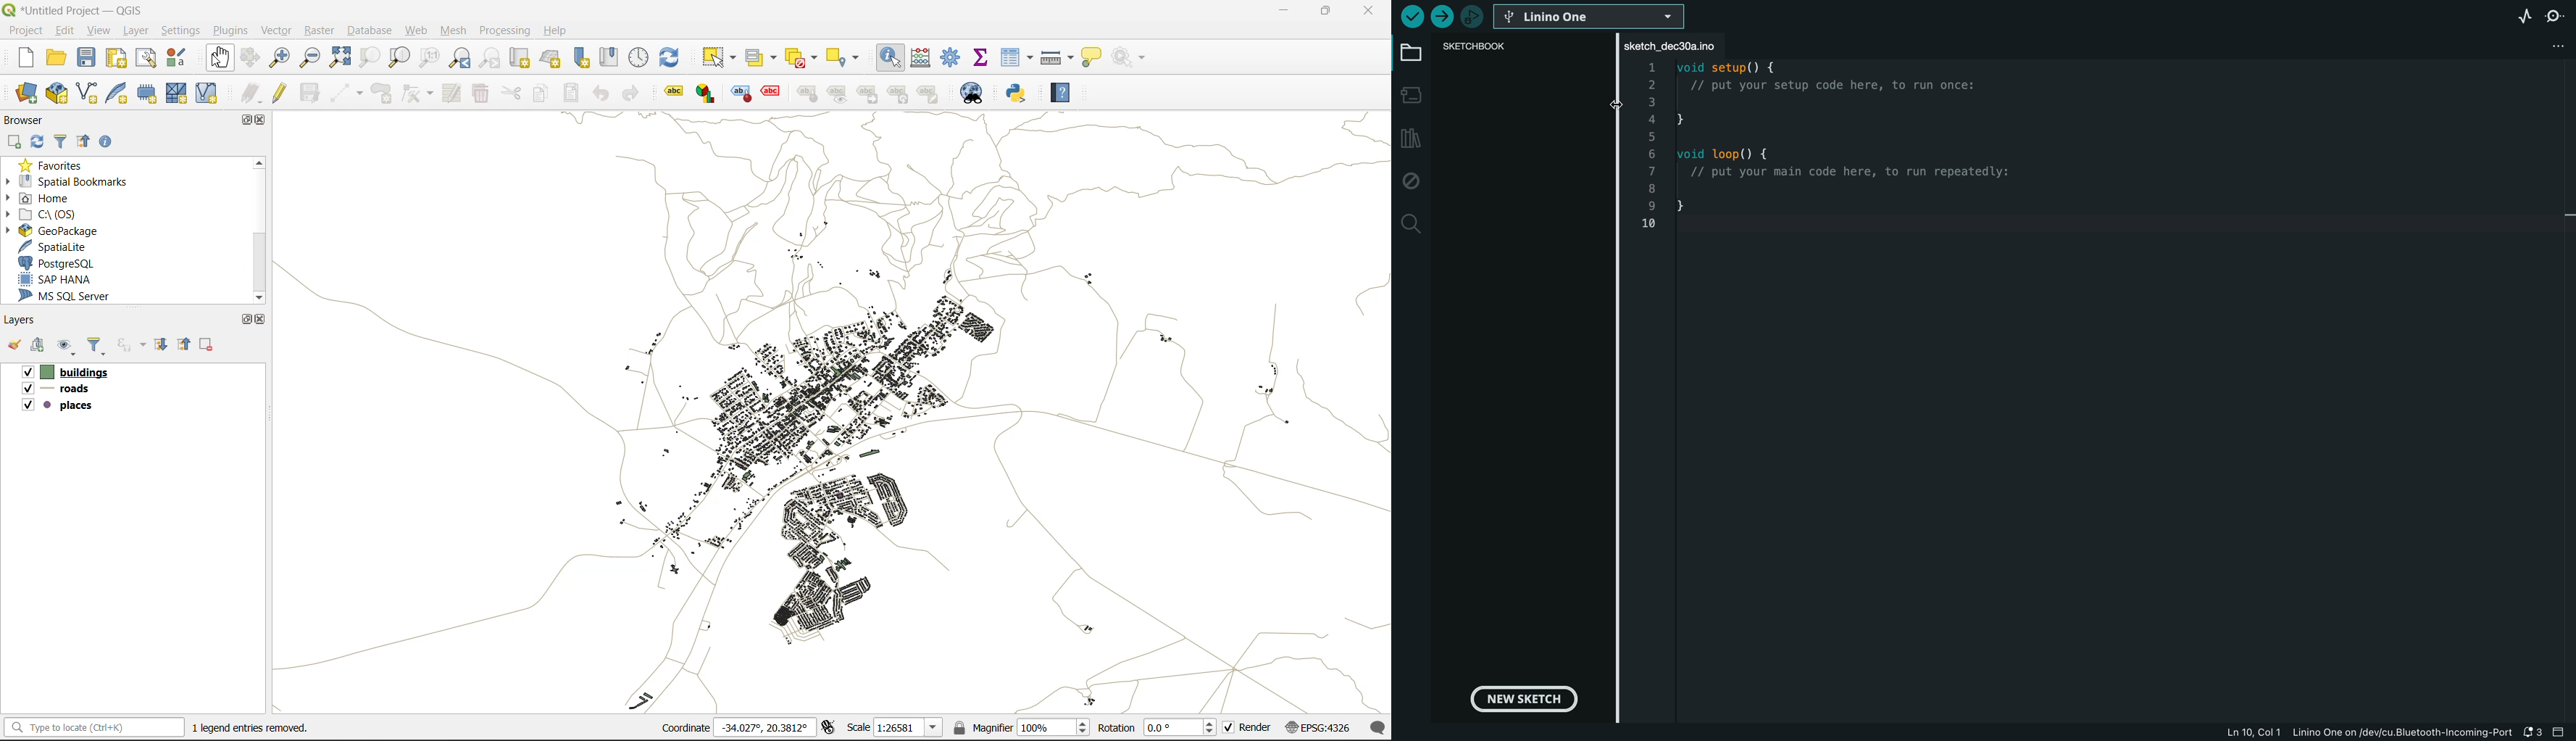  I want to click on collapse all, so click(87, 140).